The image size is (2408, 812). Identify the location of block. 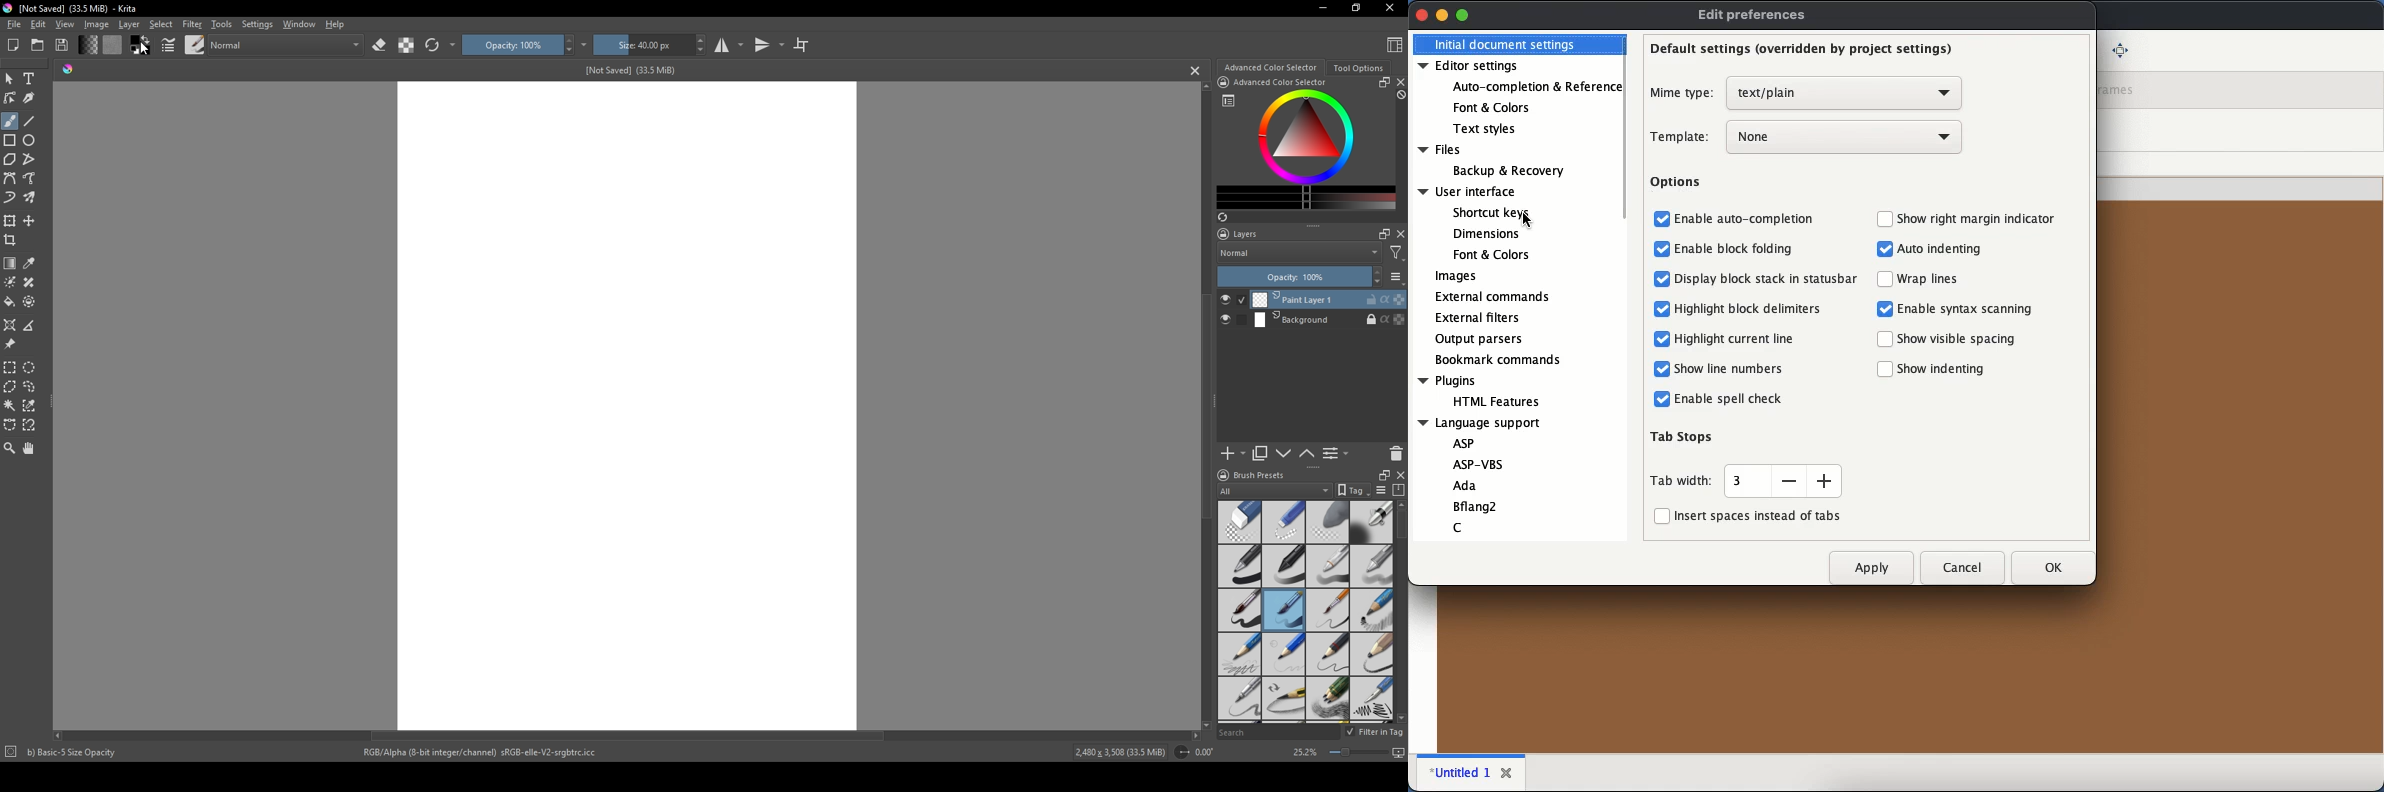
(1399, 95).